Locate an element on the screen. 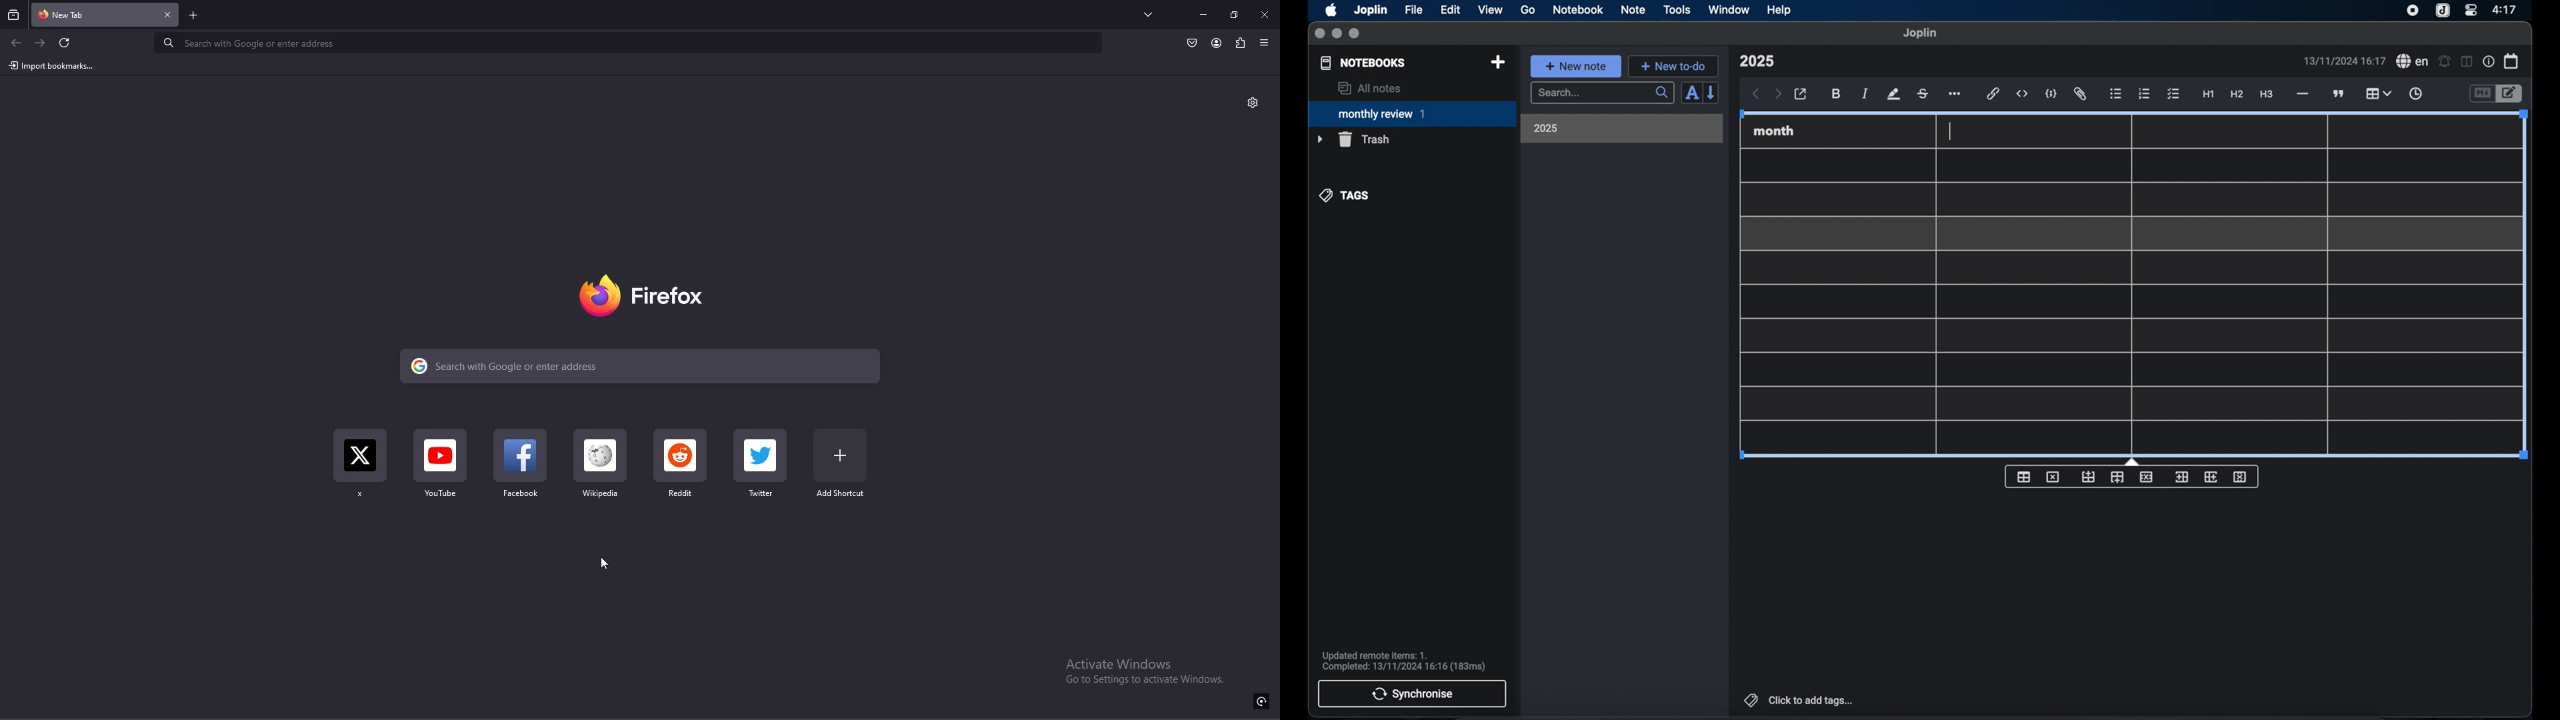 This screenshot has height=728, width=2576. insert row before is located at coordinates (2089, 477).